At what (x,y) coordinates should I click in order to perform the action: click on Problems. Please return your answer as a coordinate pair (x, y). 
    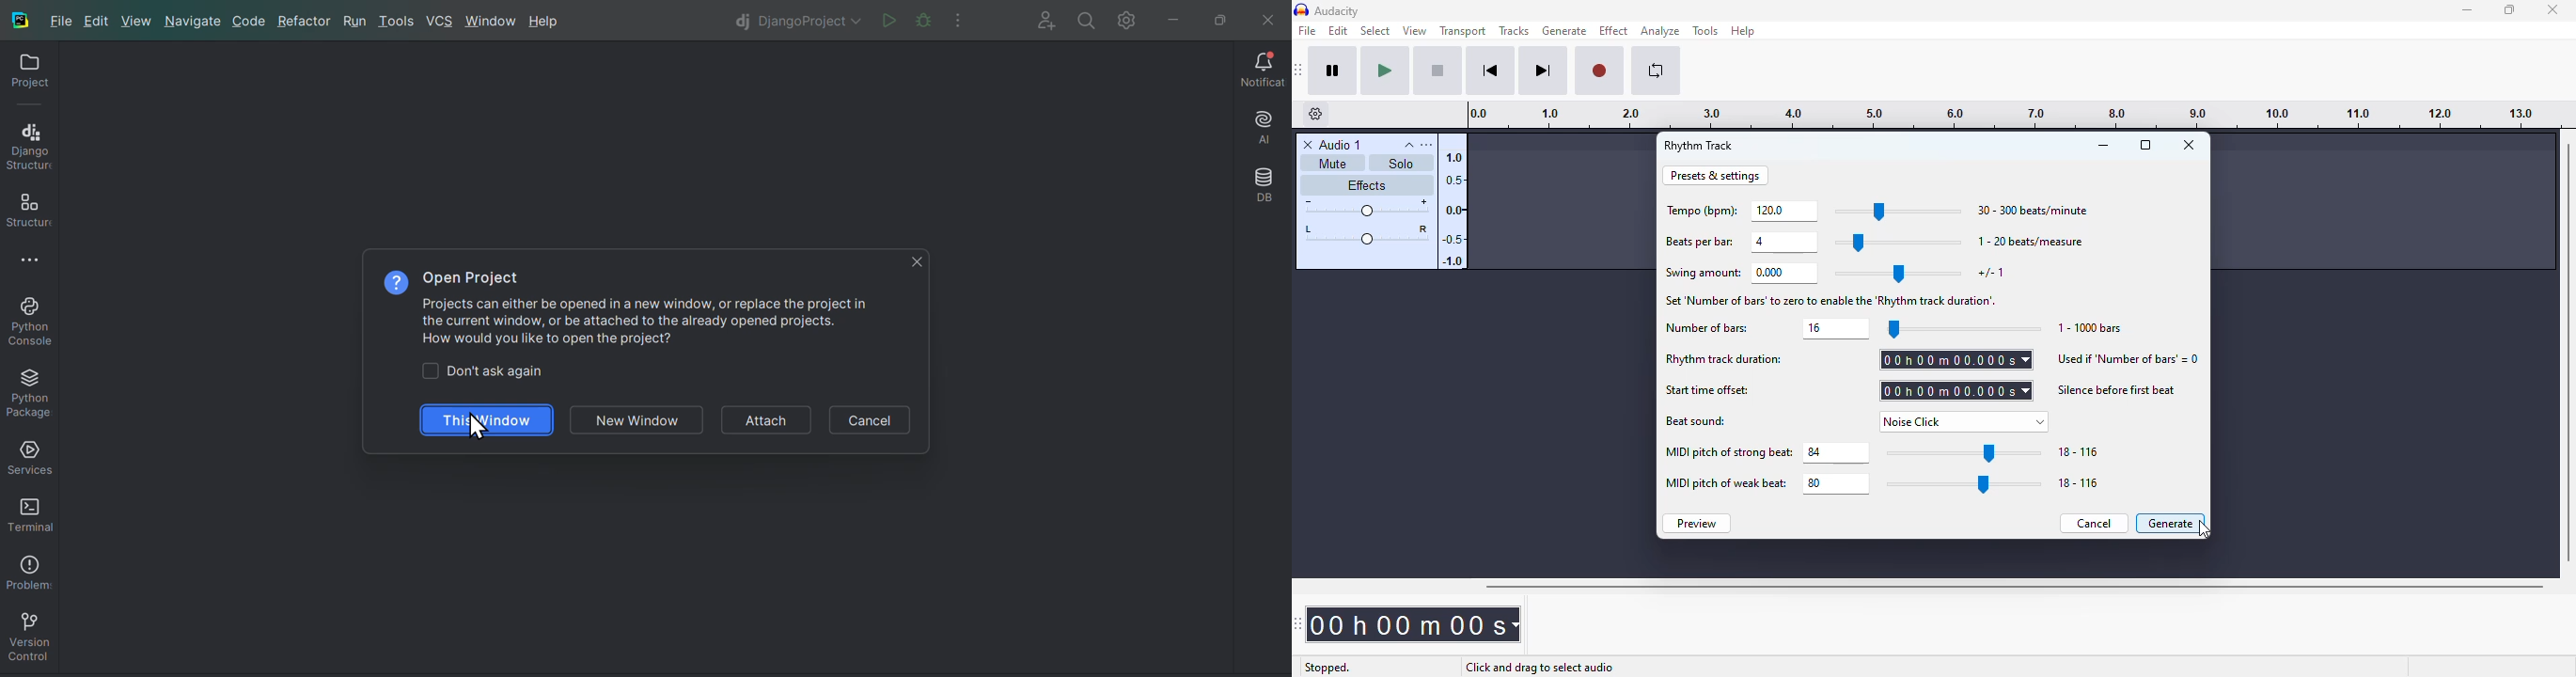
    Looking at the image, I should click on (27, 568).